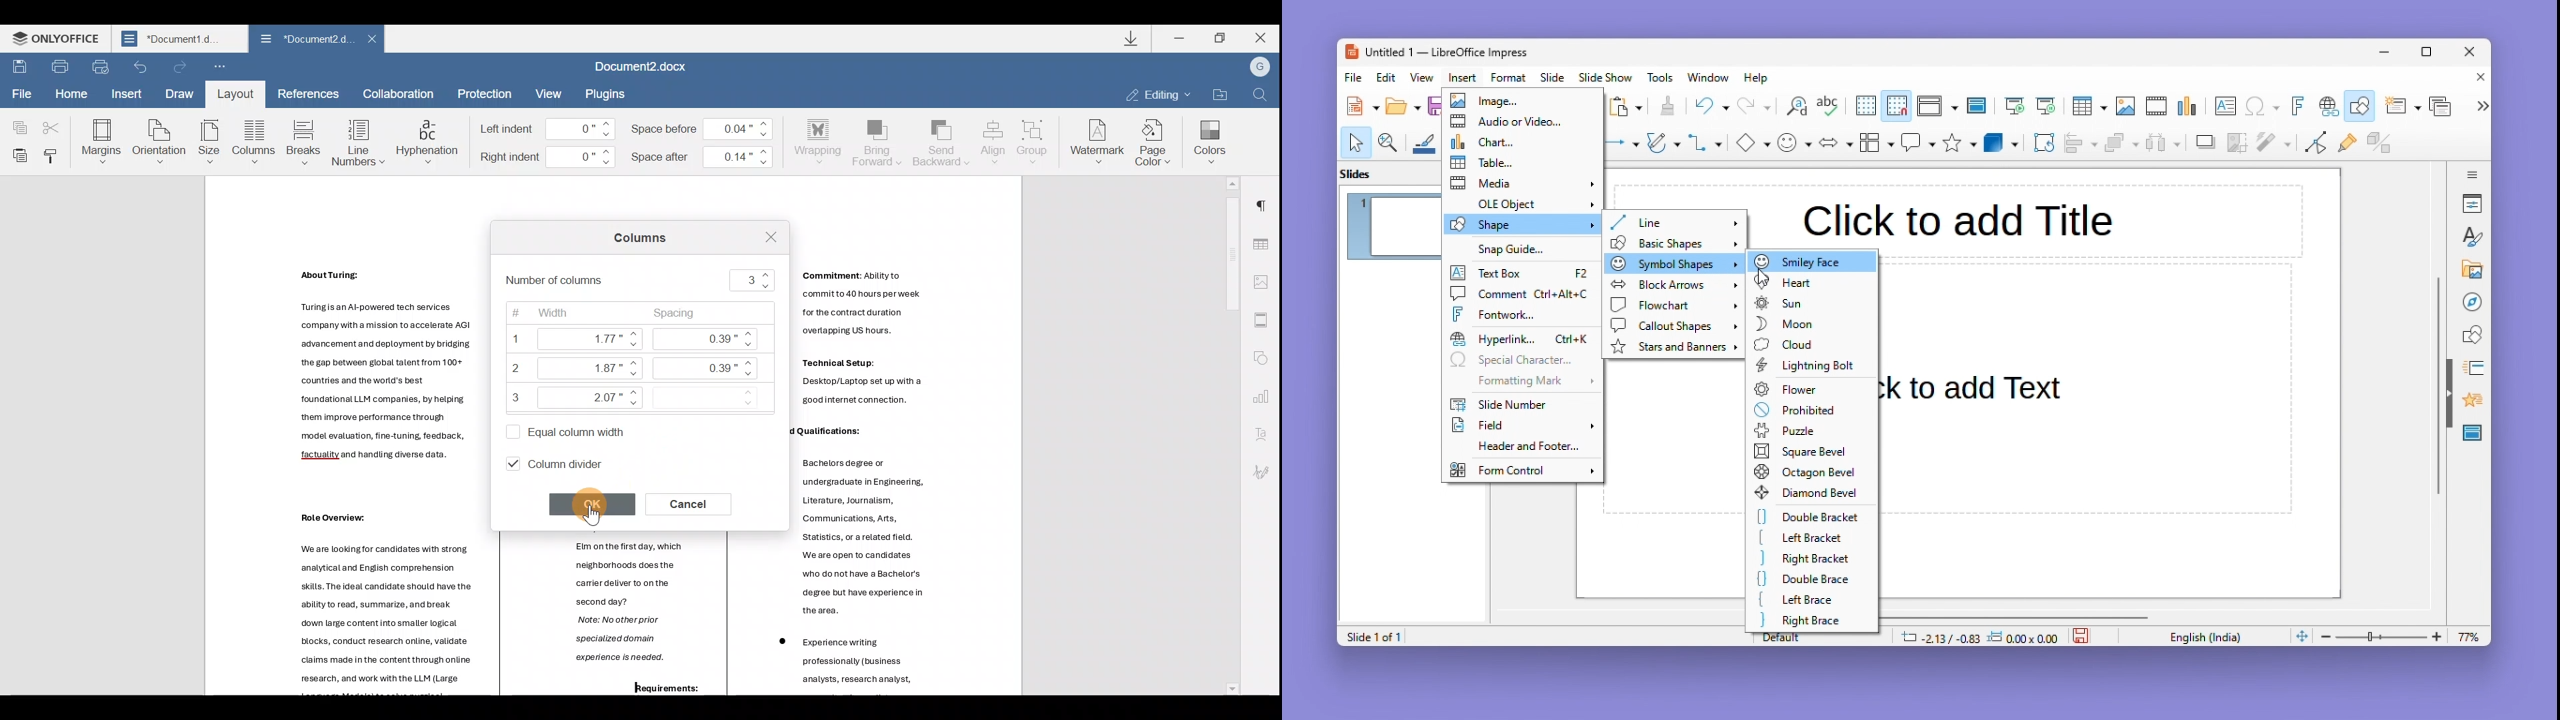 This screenshot has width=2576, height=728. I want to click on Image settings, so click(1265, 281).